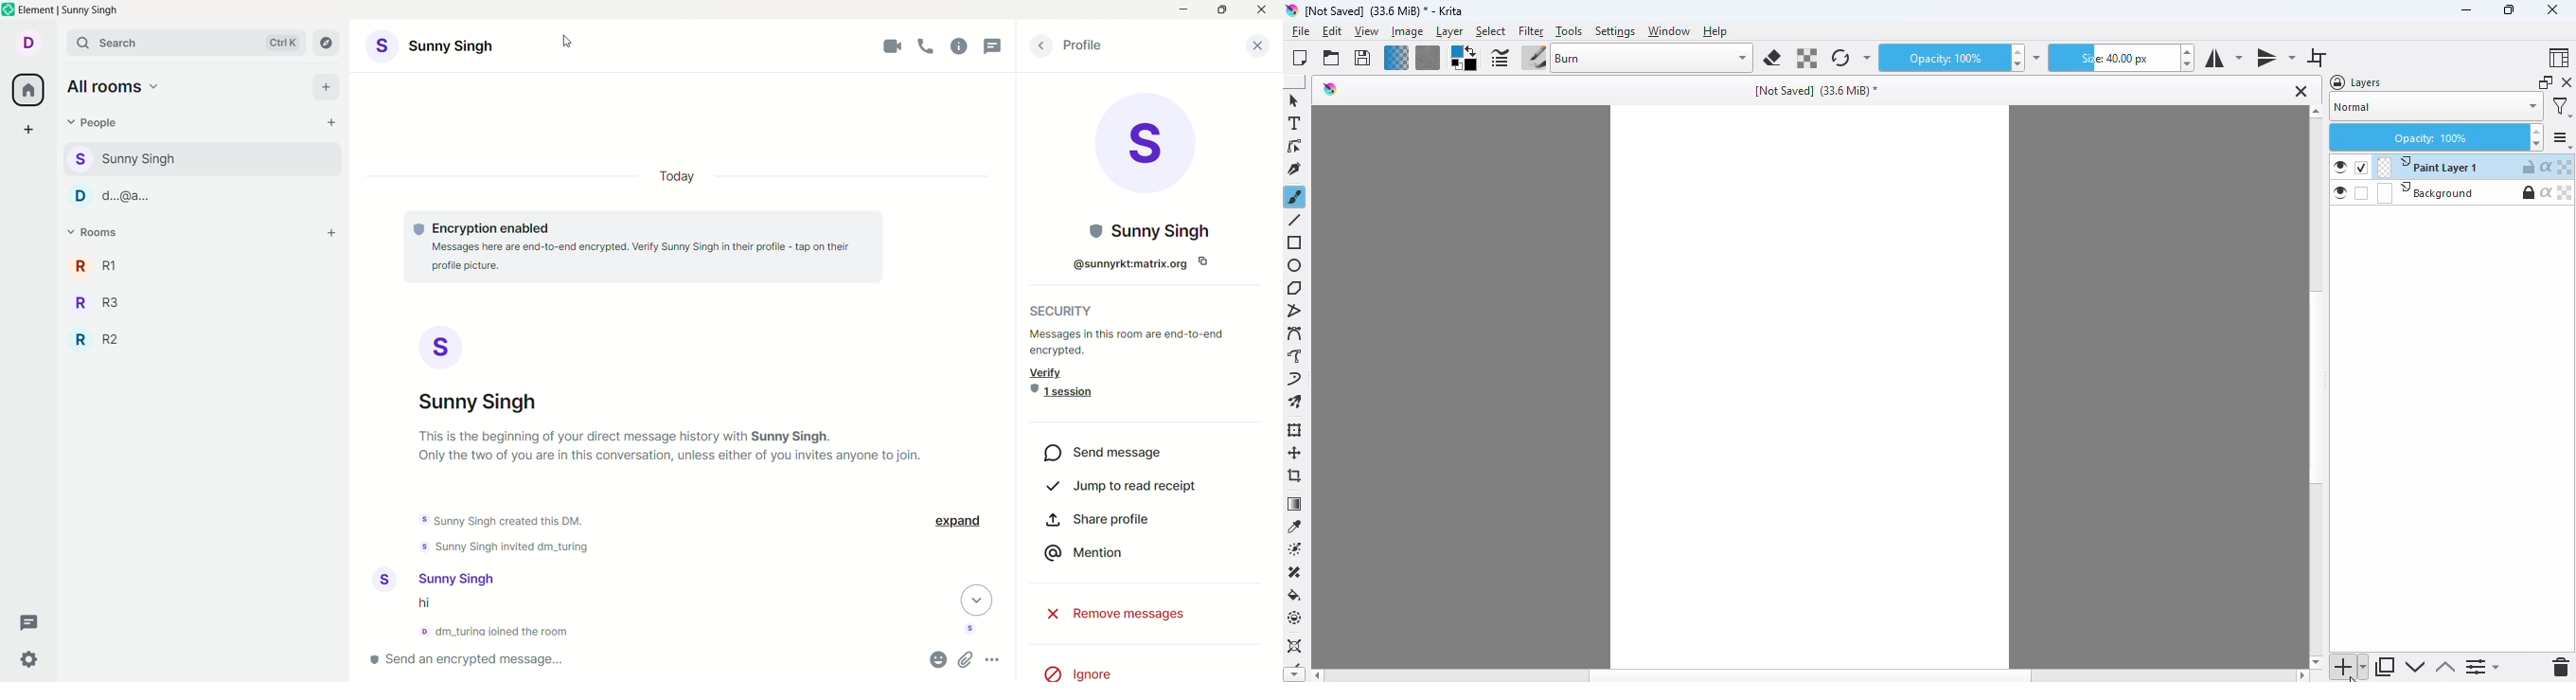 This screenshot has height=700, width=2576. I want to click on blending mode, so click(1652, 58).